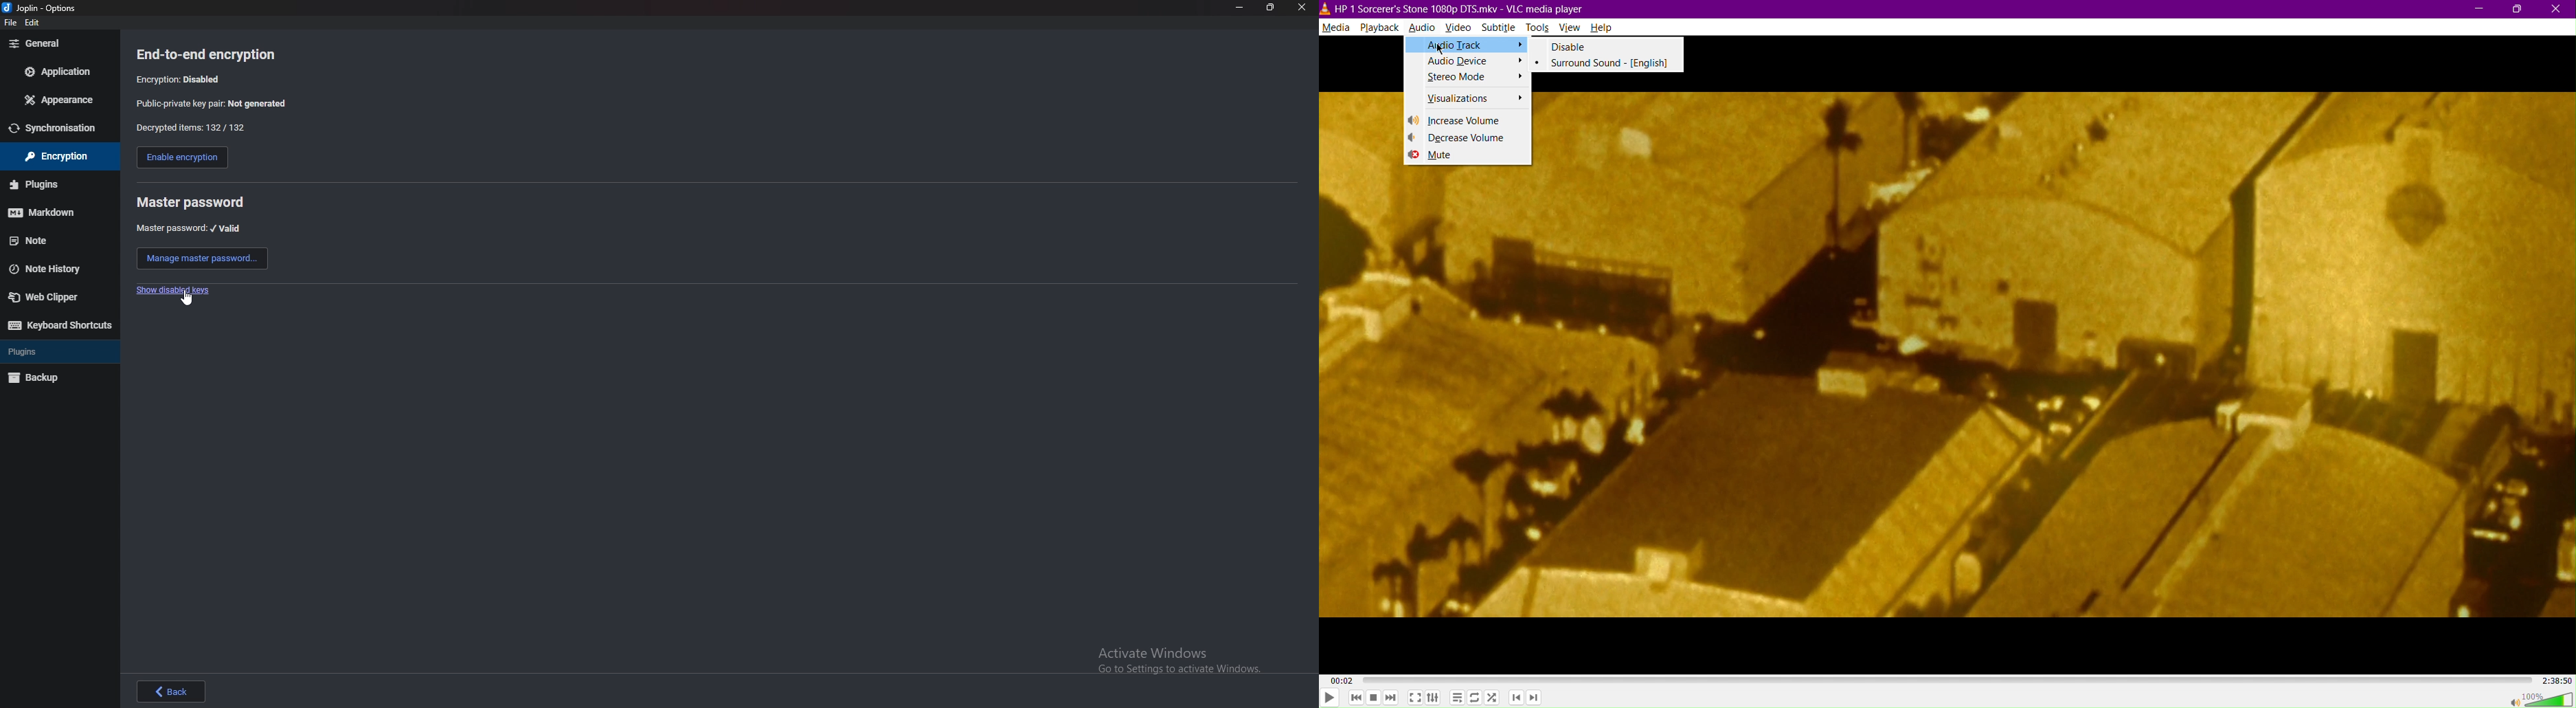 Image resolution: width=2576 pixels, height=728 pixels. What do you see at coordinates (1392, 698) in the screenshot?
I see `Skip Forward` at bounding box center [1392, 698].